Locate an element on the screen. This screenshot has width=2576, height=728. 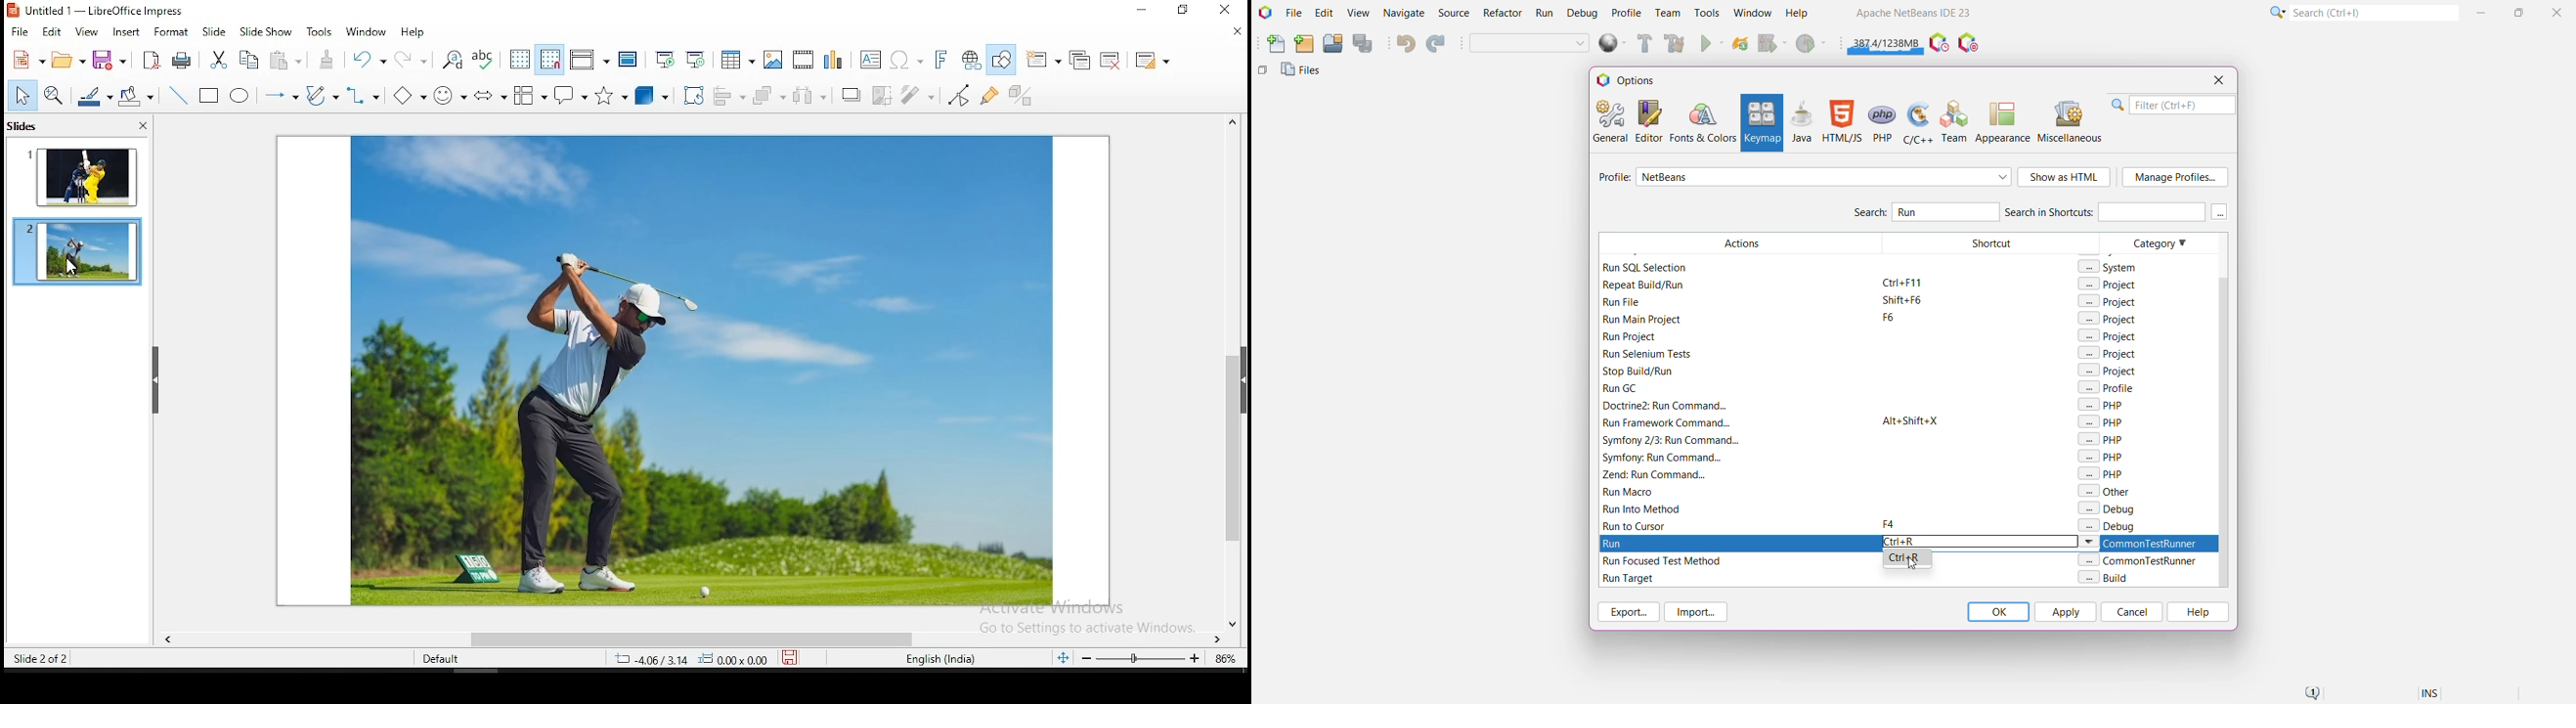
show draw functions is located at coordinates (1001, 62).